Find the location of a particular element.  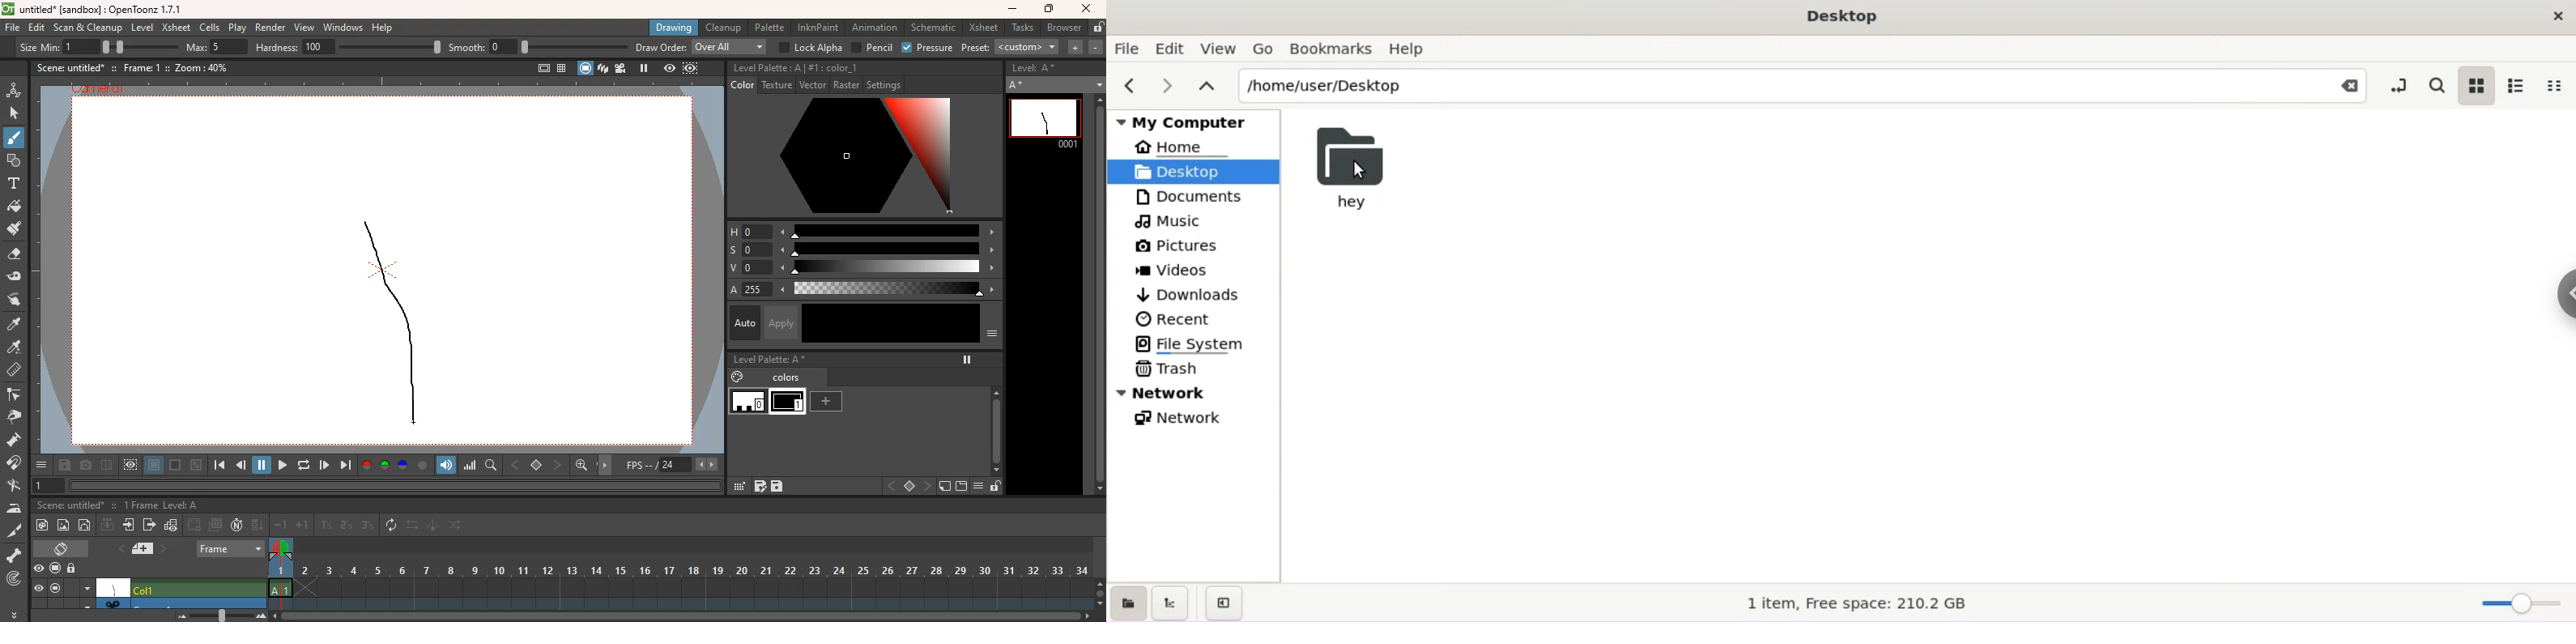

Documents is located at coordinates (1190, 198).